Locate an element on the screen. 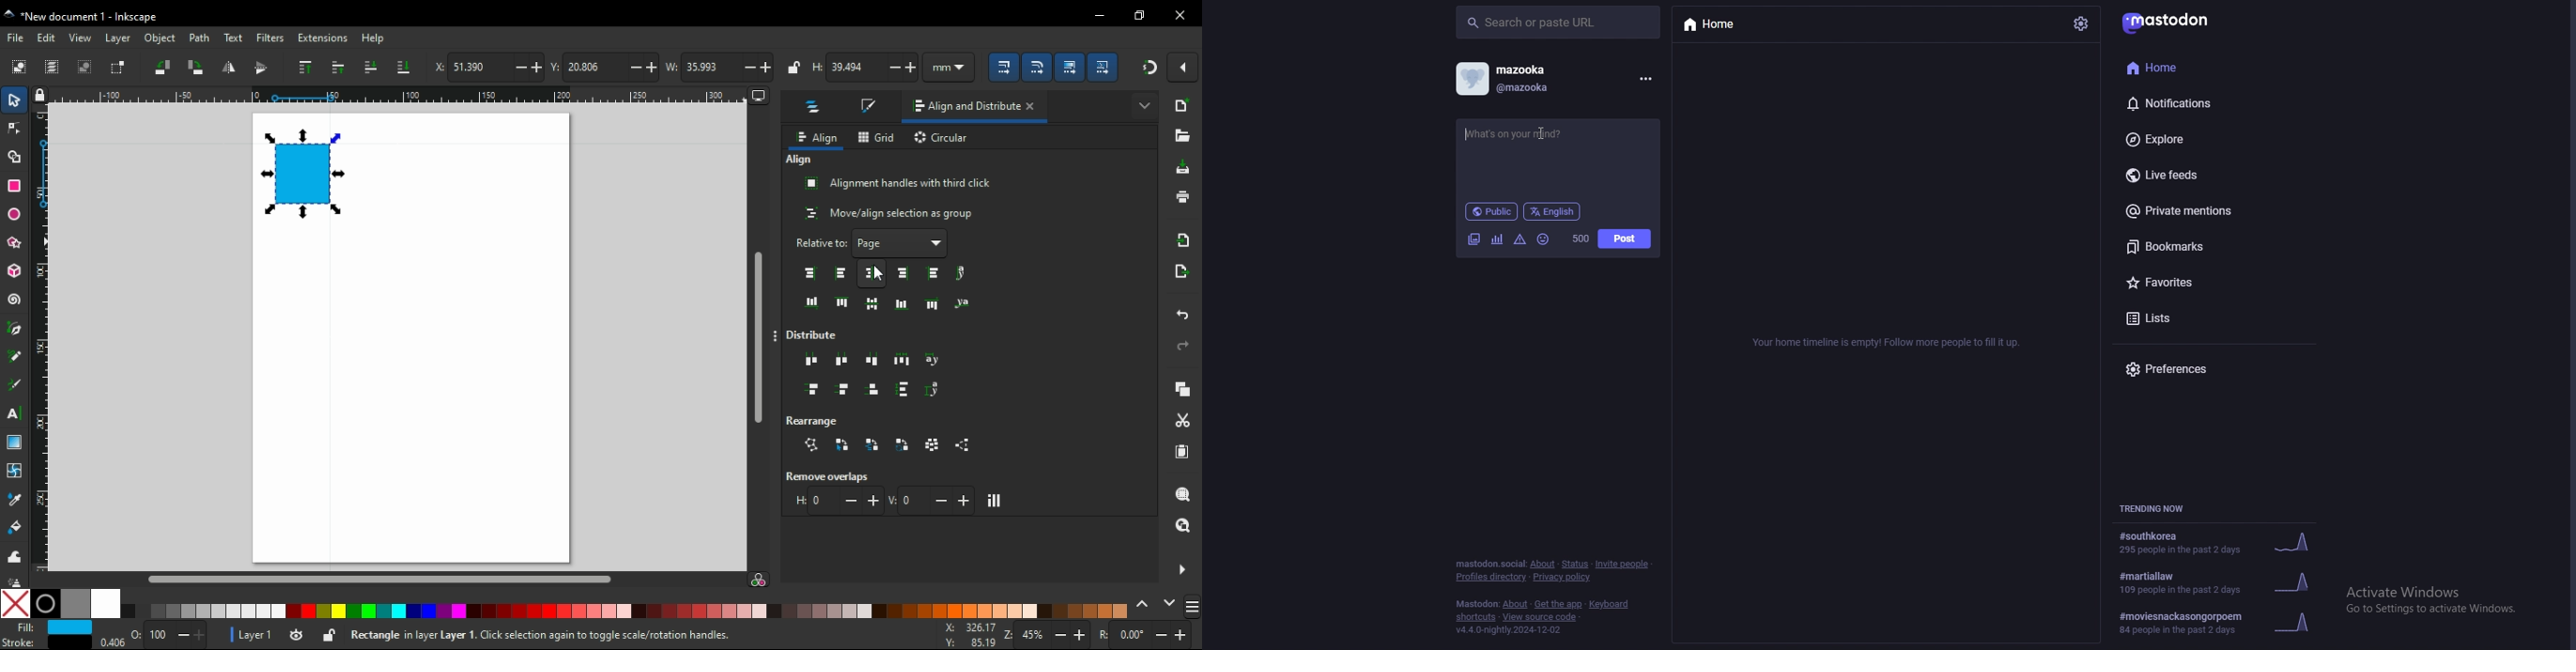 This screenshot has width=2576, height=672. center on horizontal axis is located at coordinates (902, 303).